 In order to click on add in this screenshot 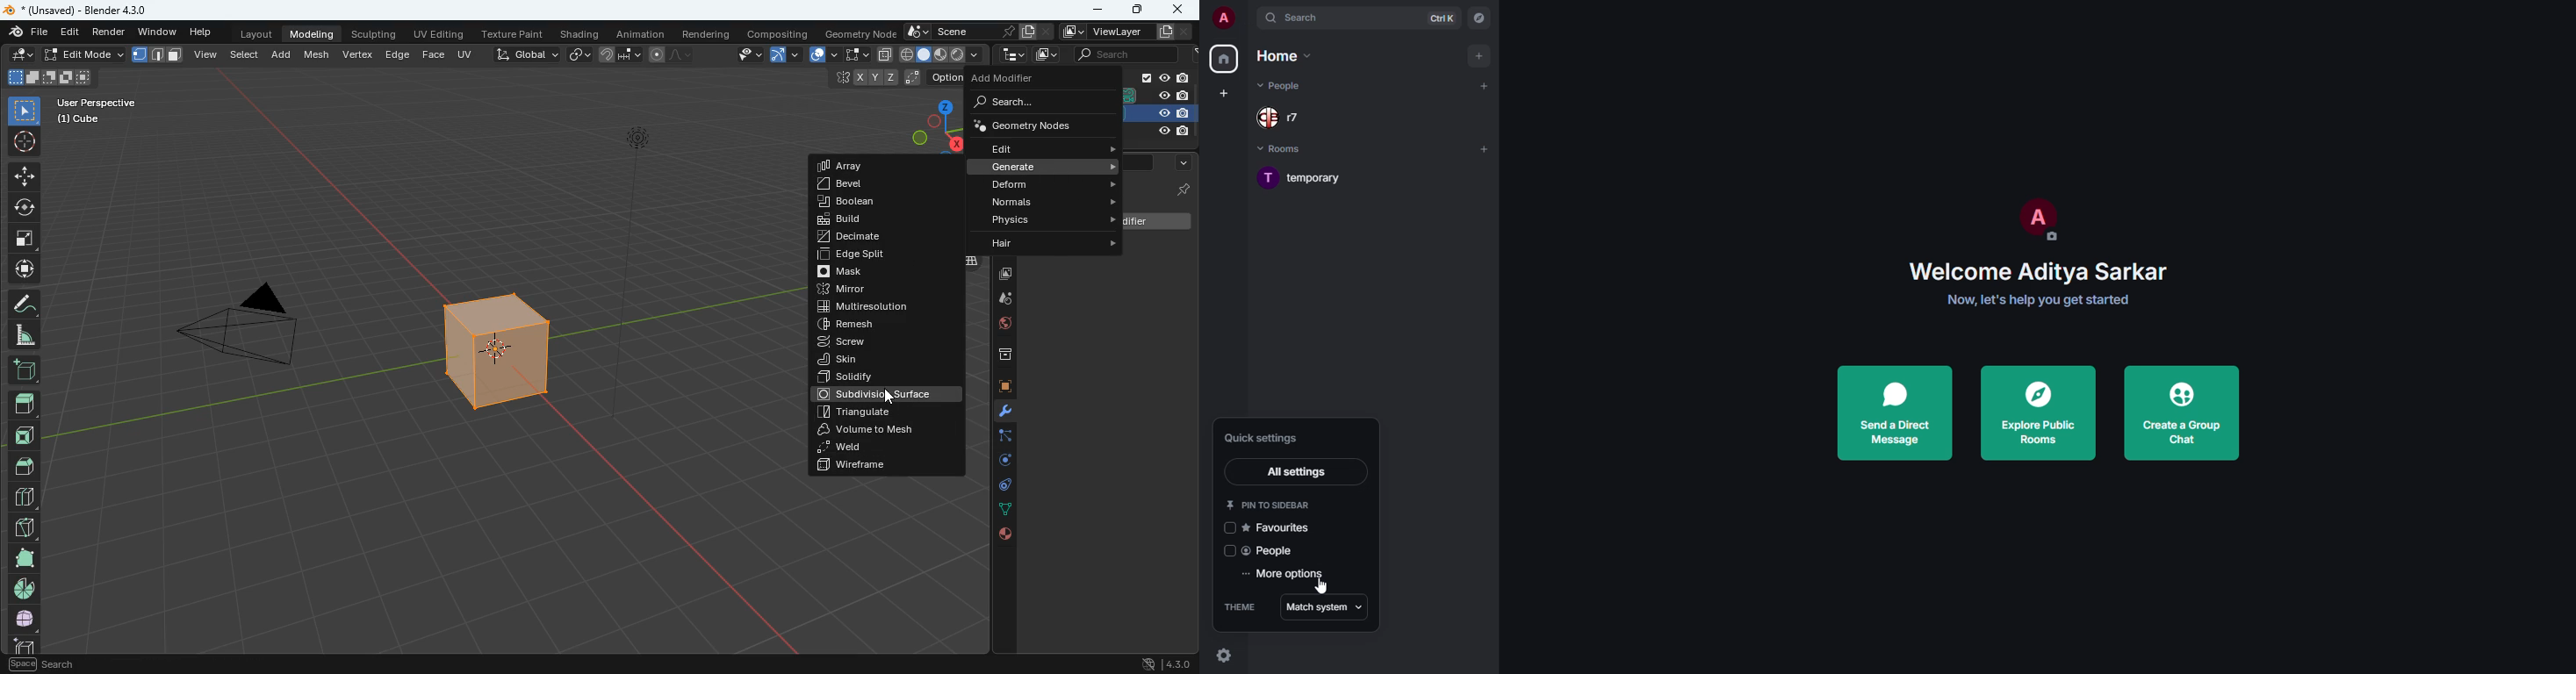, I will do `click(27, 372)`.